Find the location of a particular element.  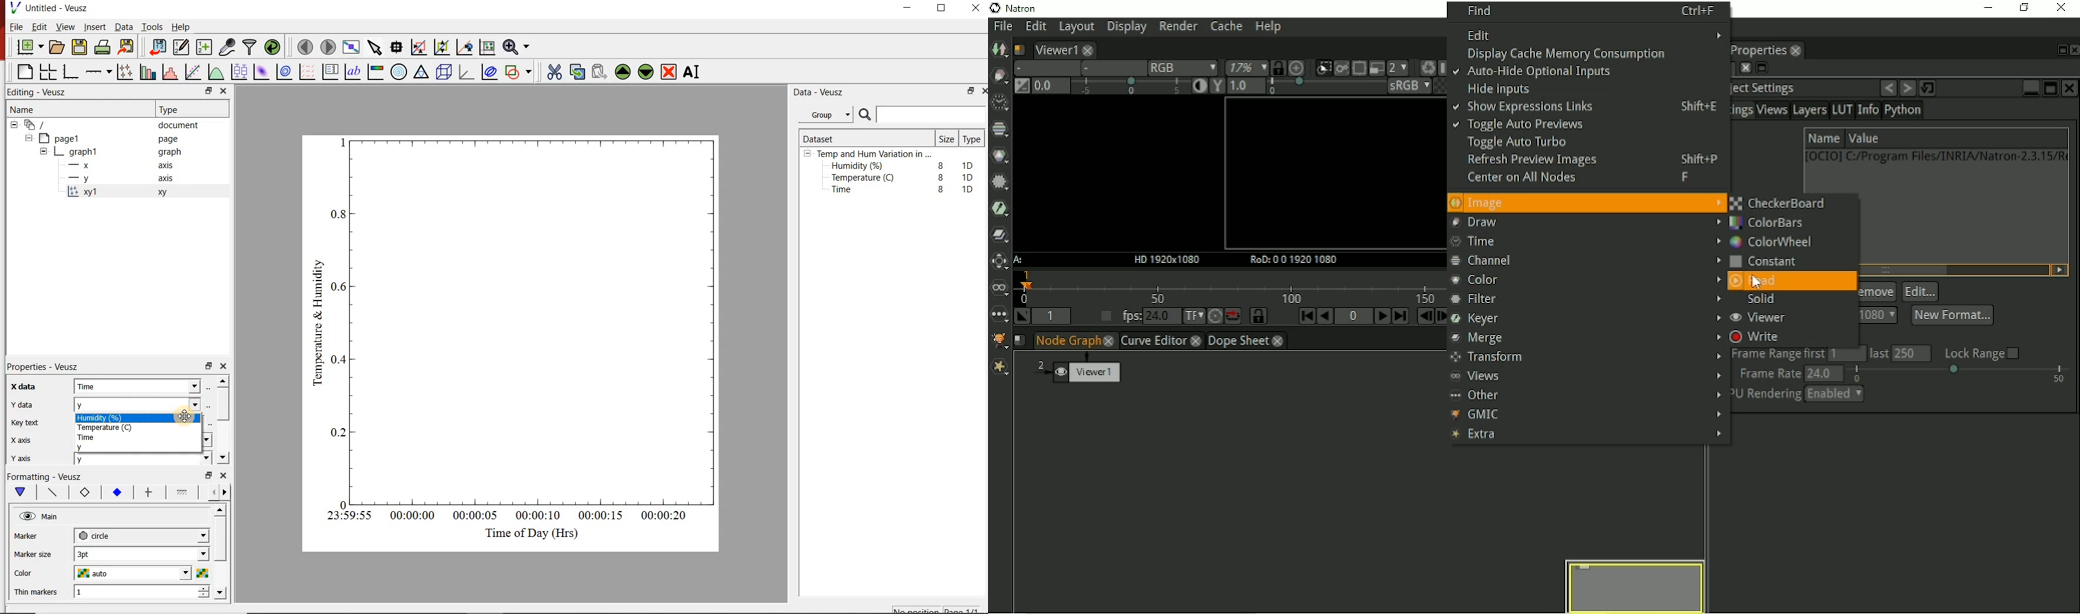

view plot full screen is located at coordinates (352, 48).